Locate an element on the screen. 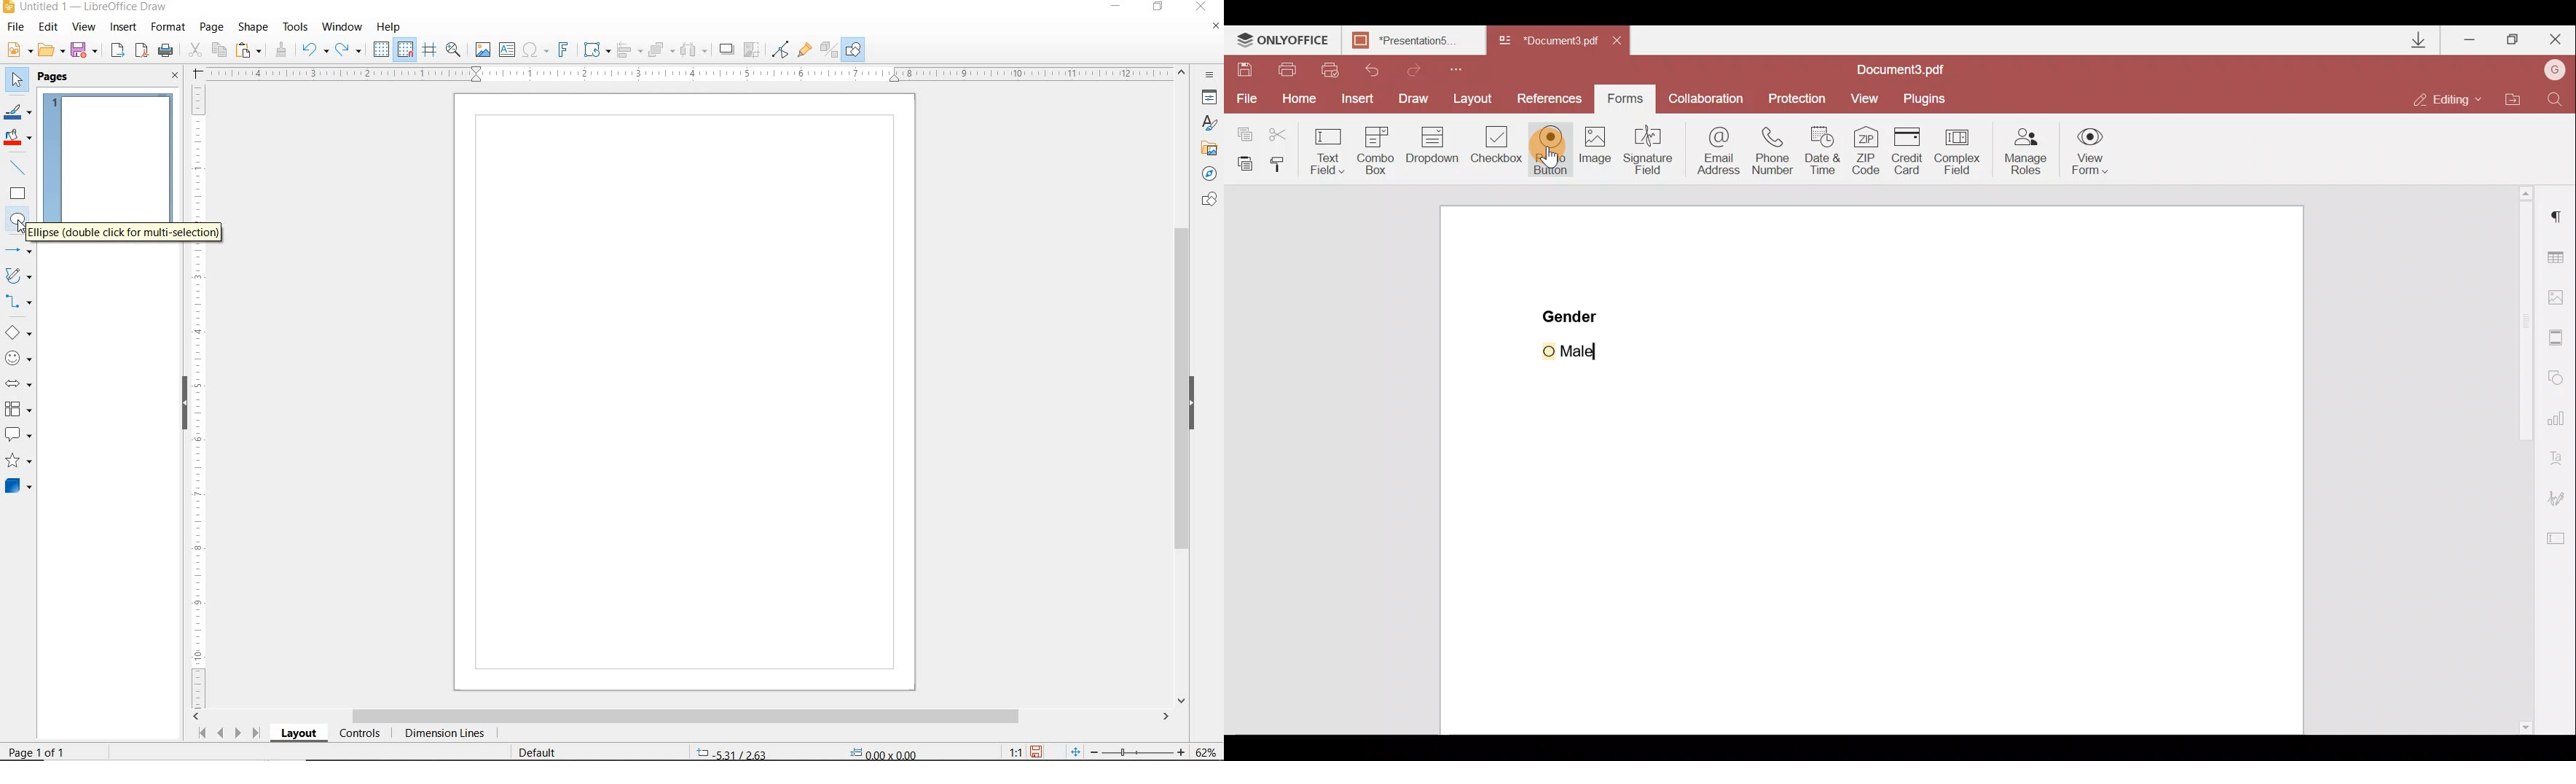  NAVIGATOR is located at coordinates (1205, 174).